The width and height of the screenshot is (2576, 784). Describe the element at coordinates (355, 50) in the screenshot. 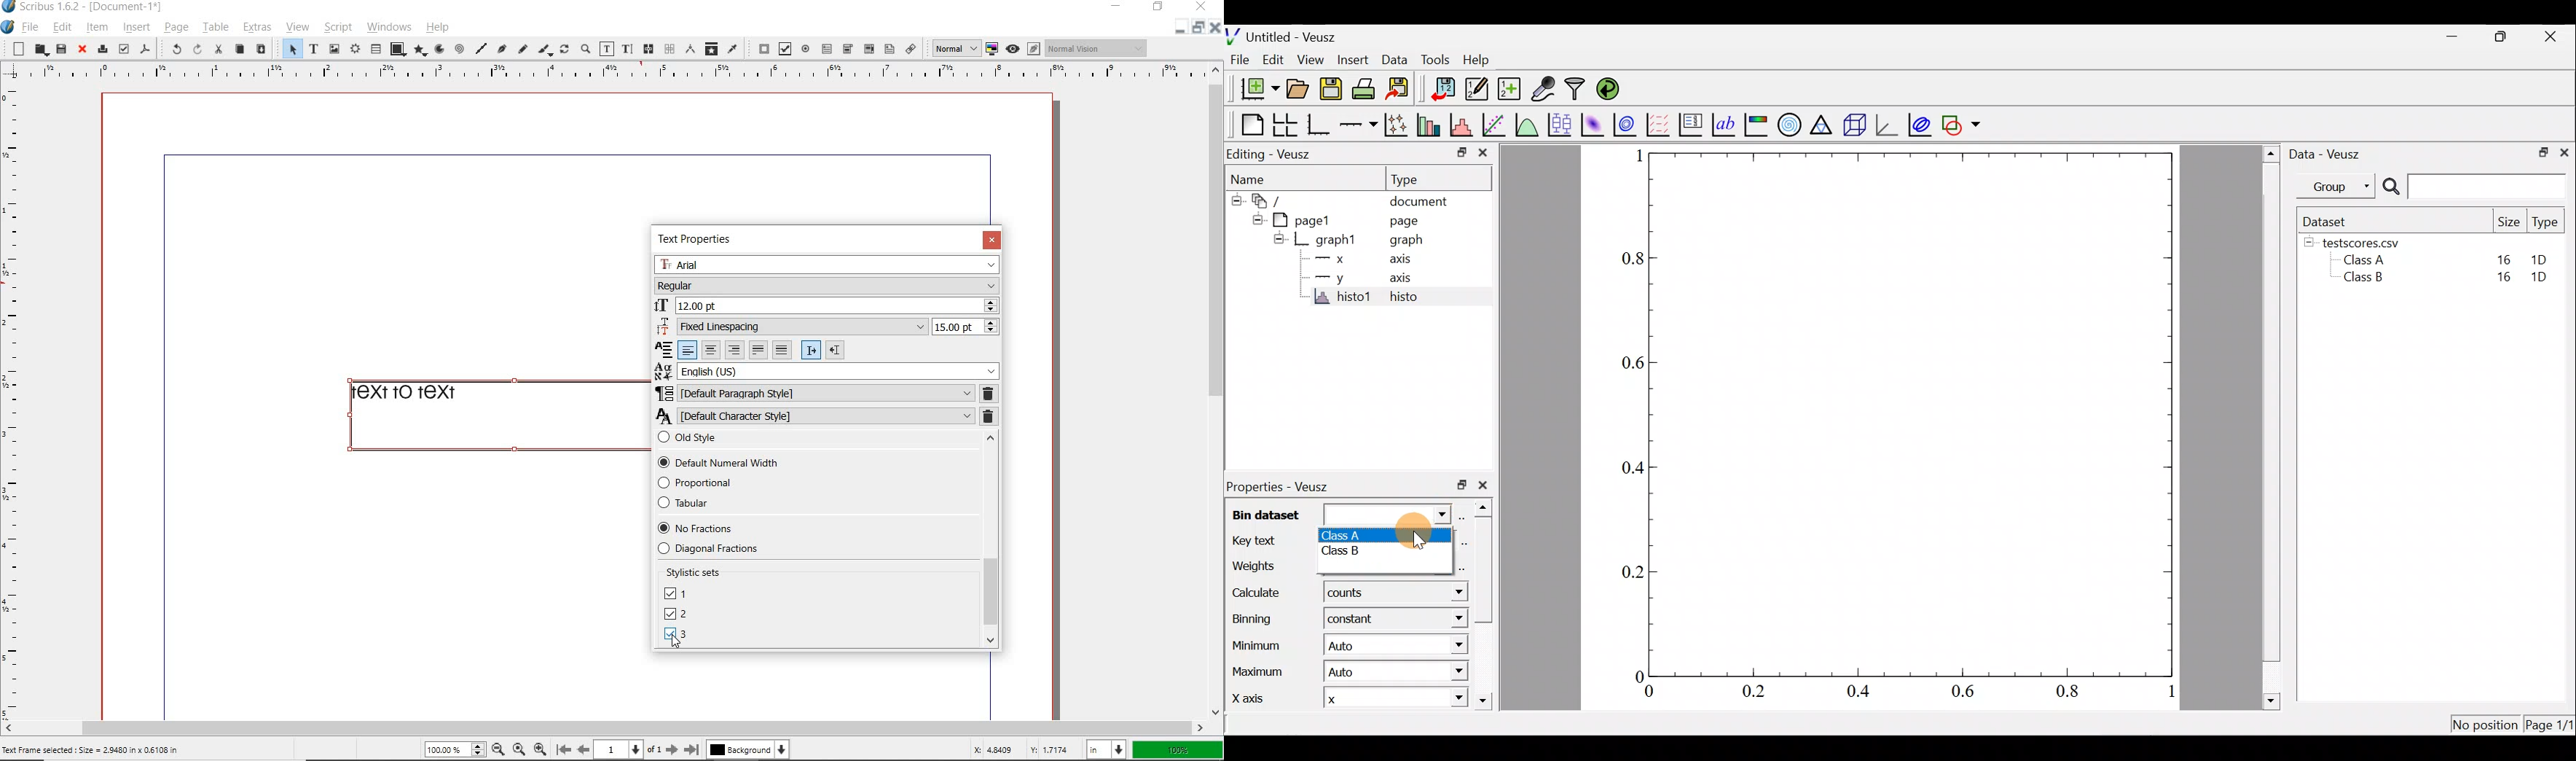

I see `render frame` at that location.